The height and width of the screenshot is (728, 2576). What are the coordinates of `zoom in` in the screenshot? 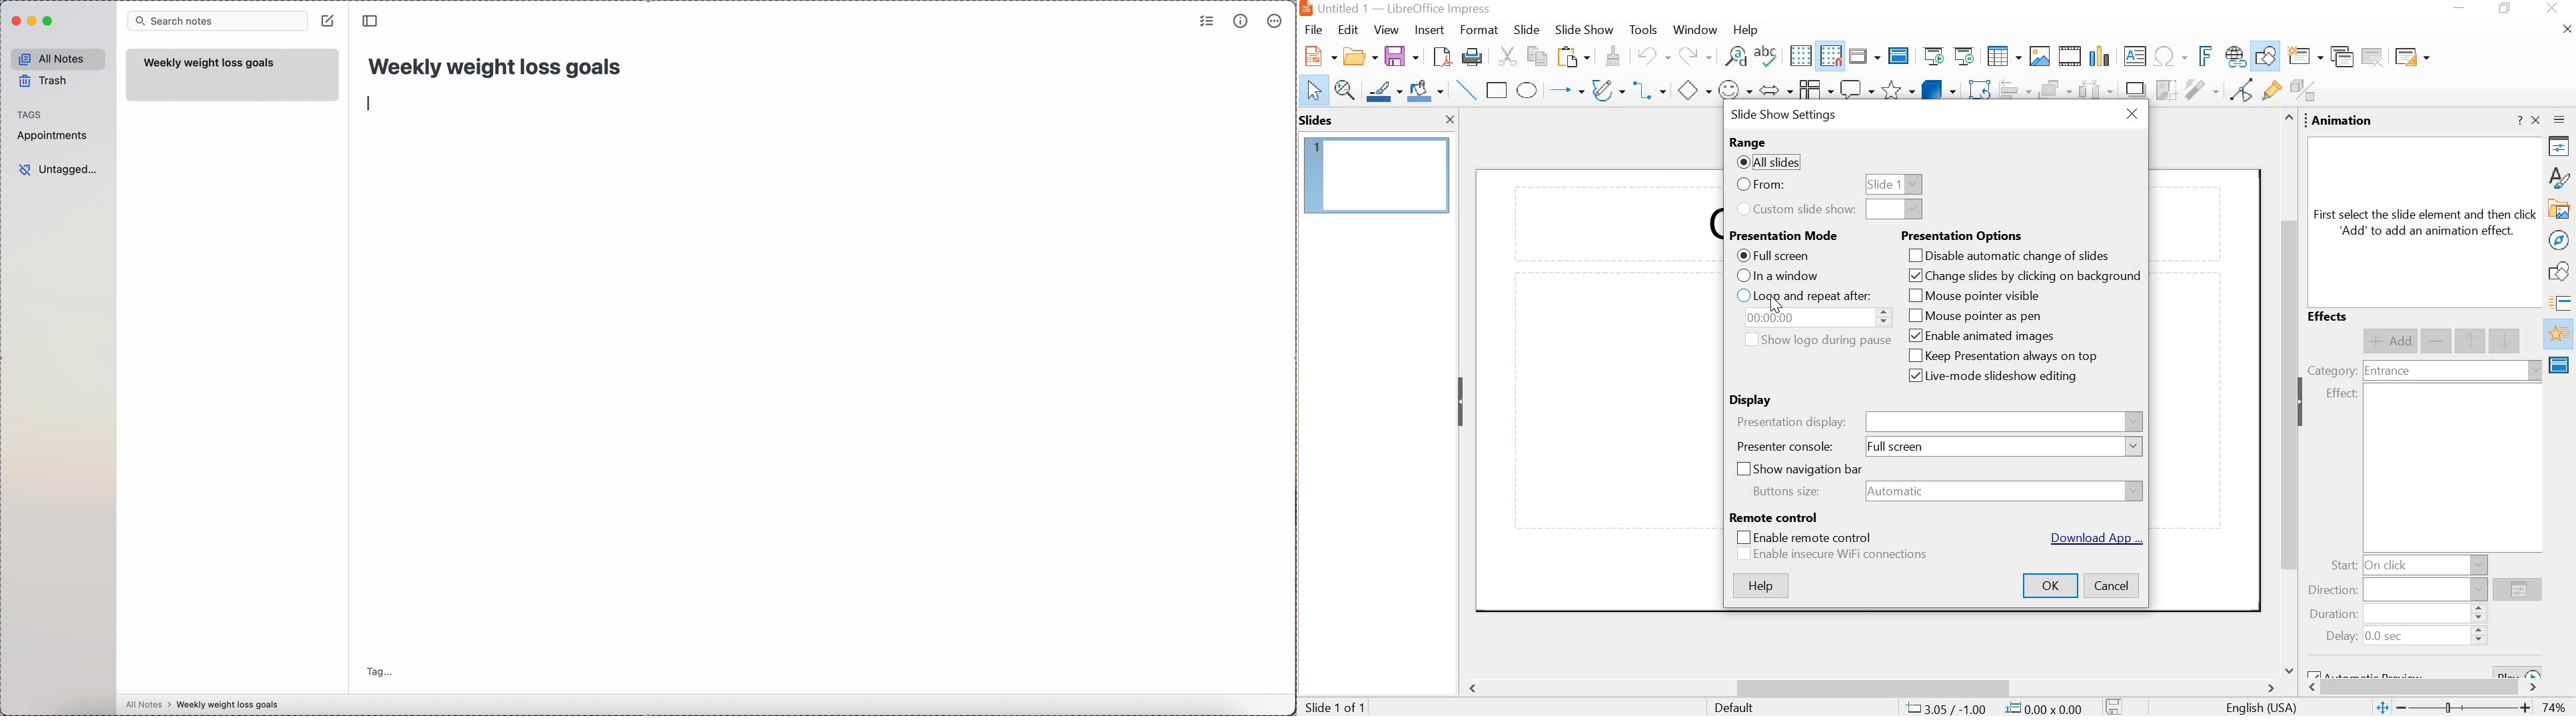 It's located at (2525, 709).